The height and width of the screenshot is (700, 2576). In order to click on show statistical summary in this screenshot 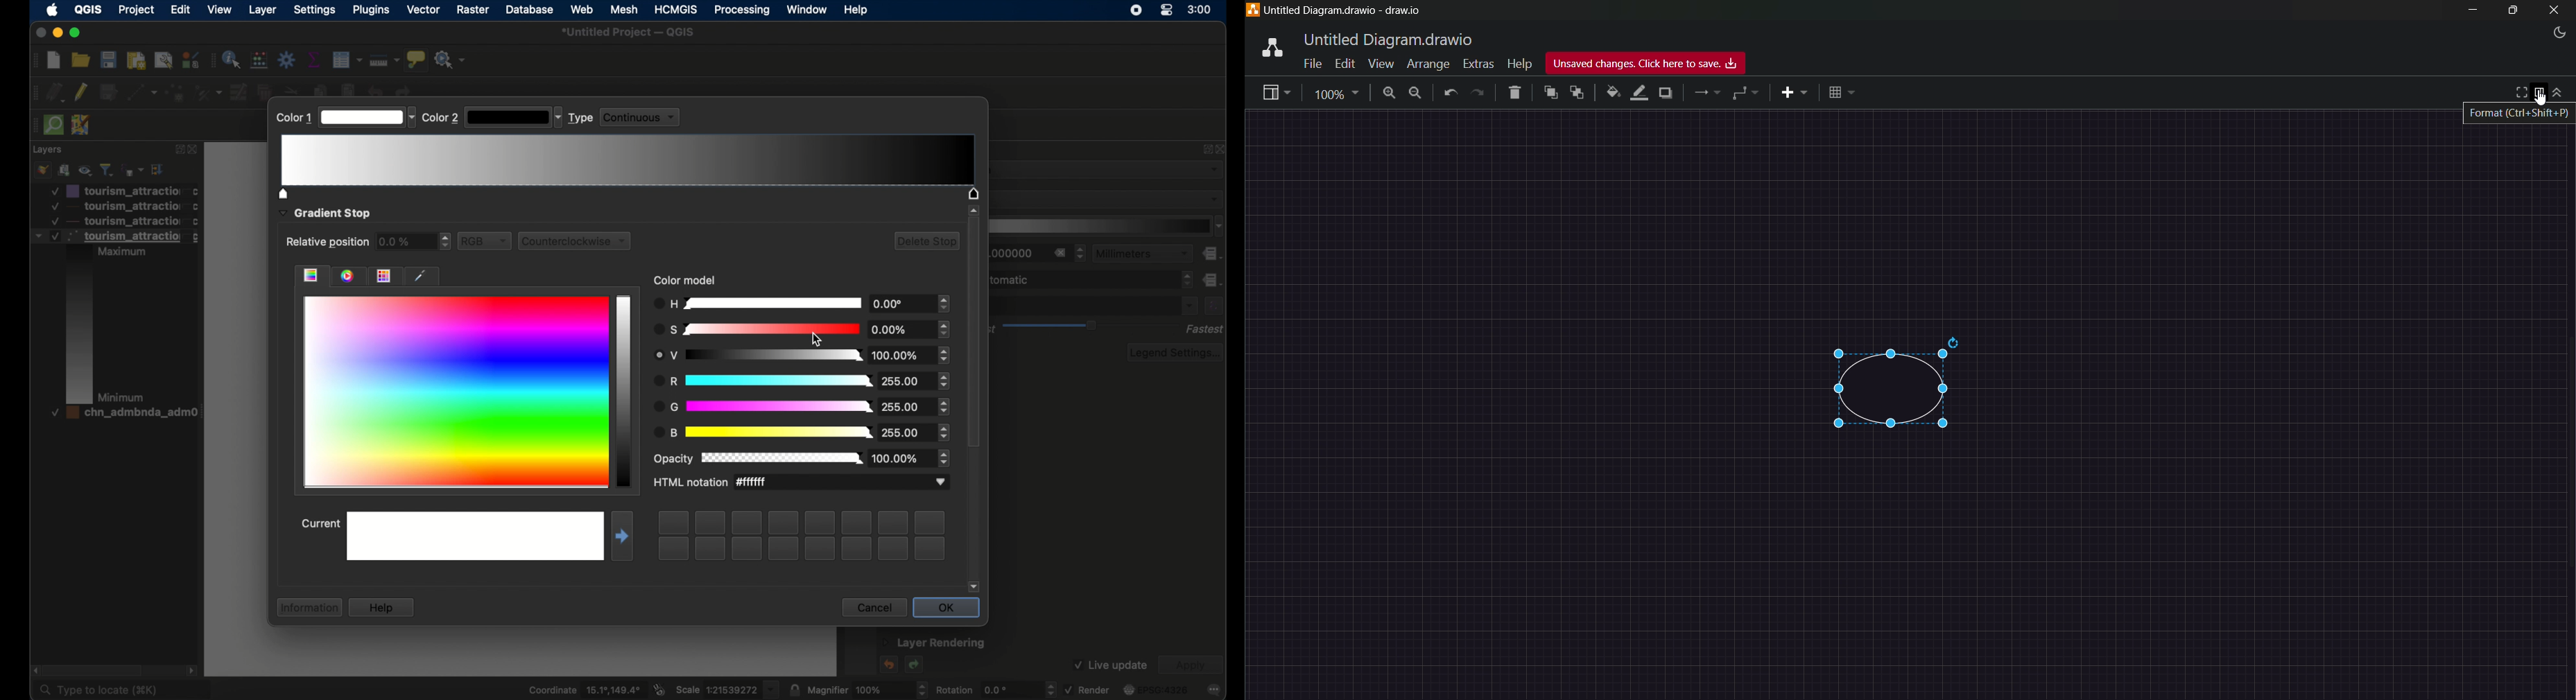, I will do `click(315, 59)`.